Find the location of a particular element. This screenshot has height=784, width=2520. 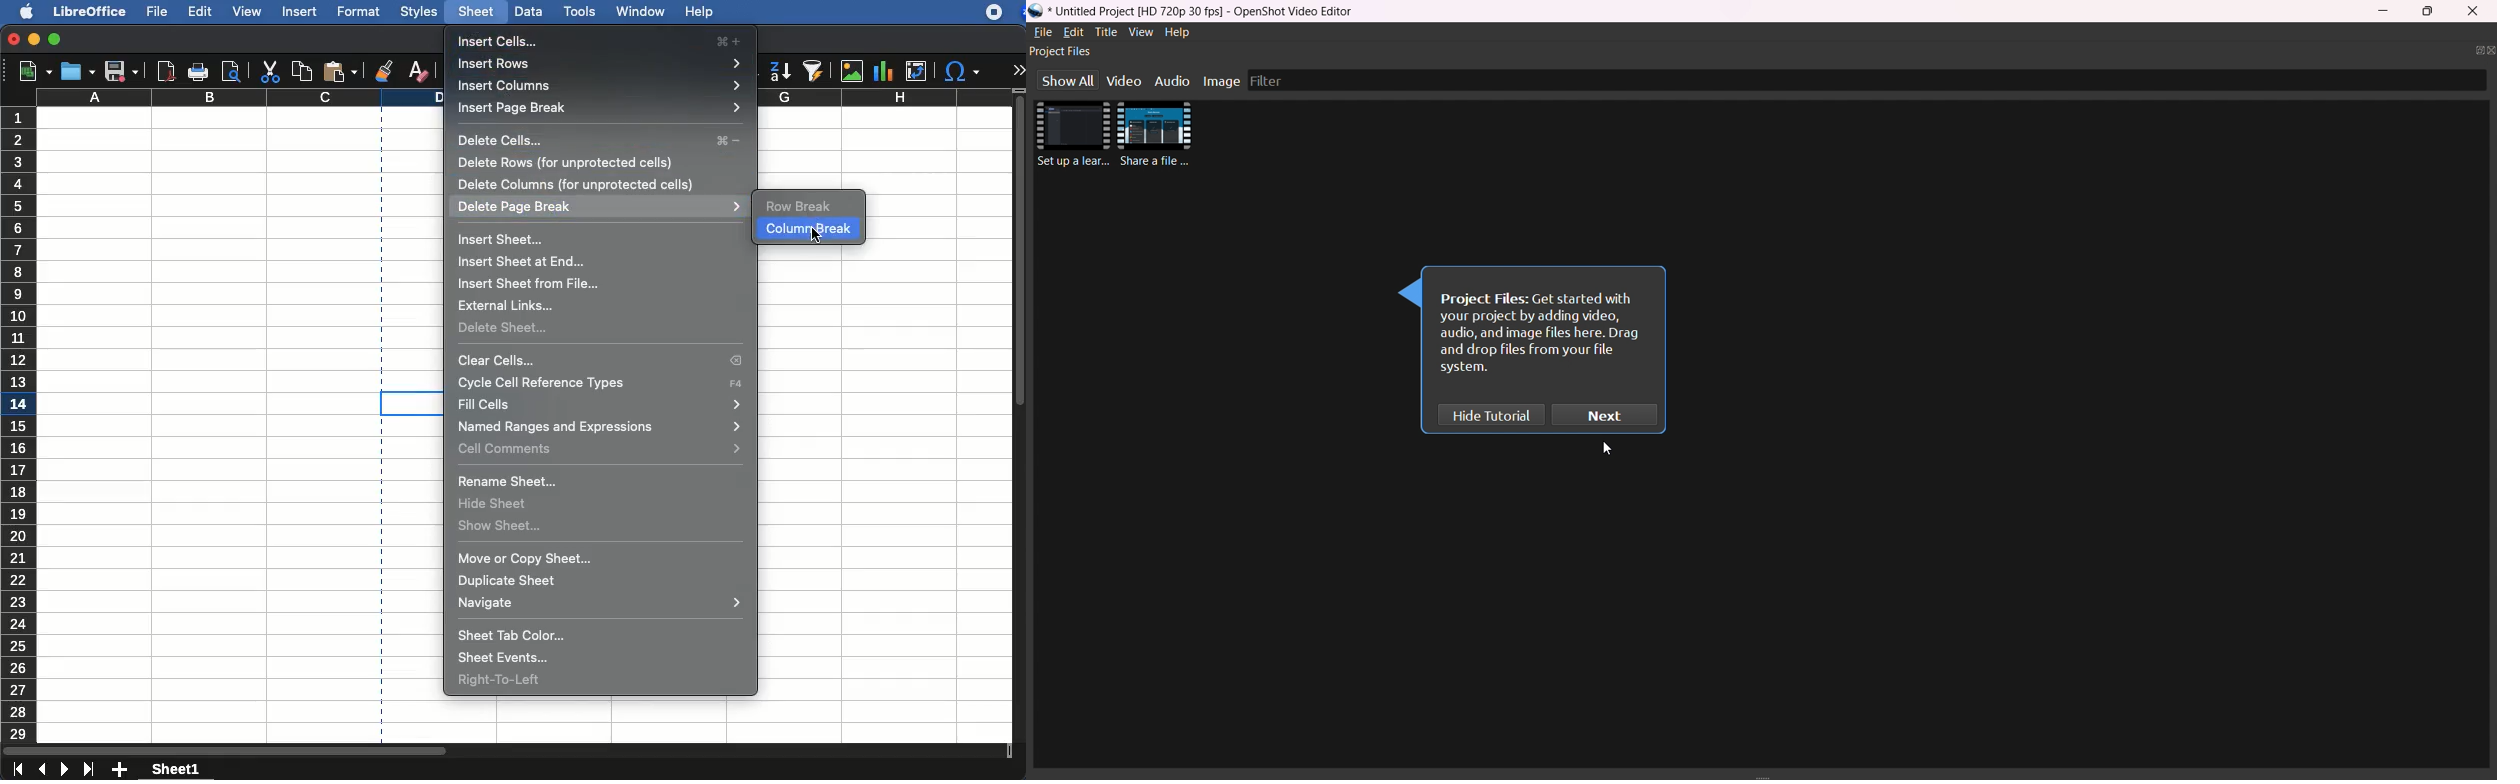

paste is located at coordinates (343, 70).